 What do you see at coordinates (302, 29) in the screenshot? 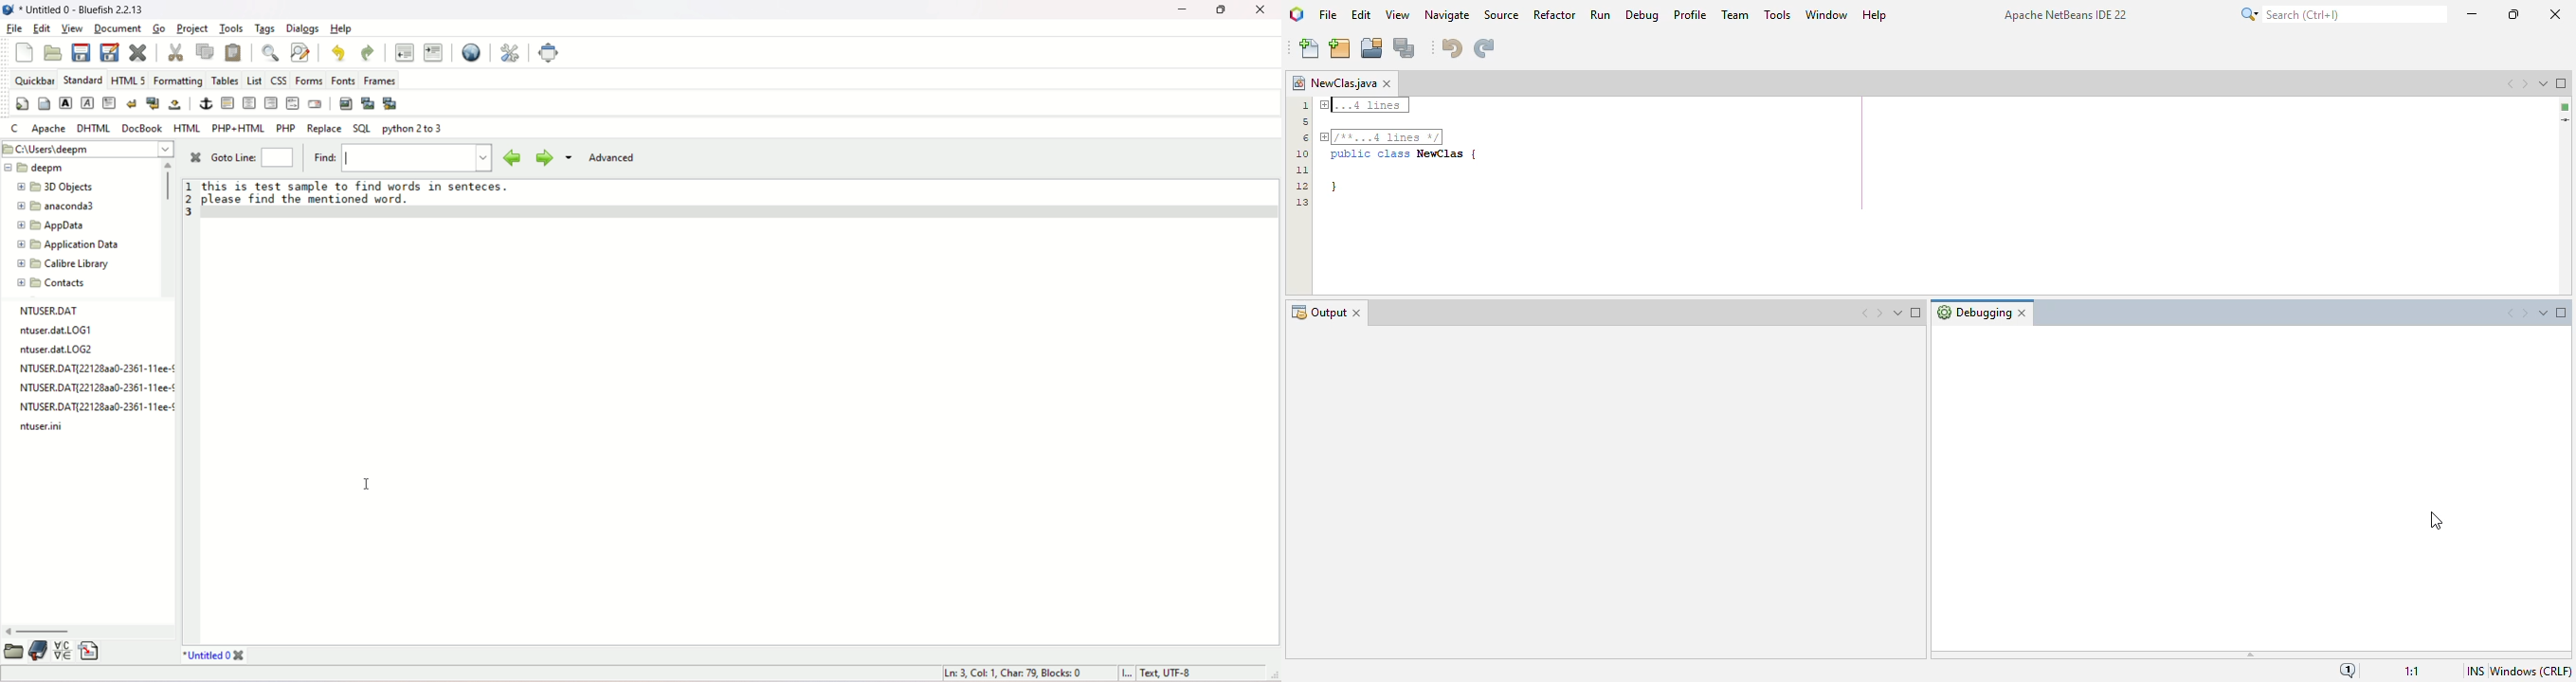
I see `dialogs` at bounding box center [302, 29].